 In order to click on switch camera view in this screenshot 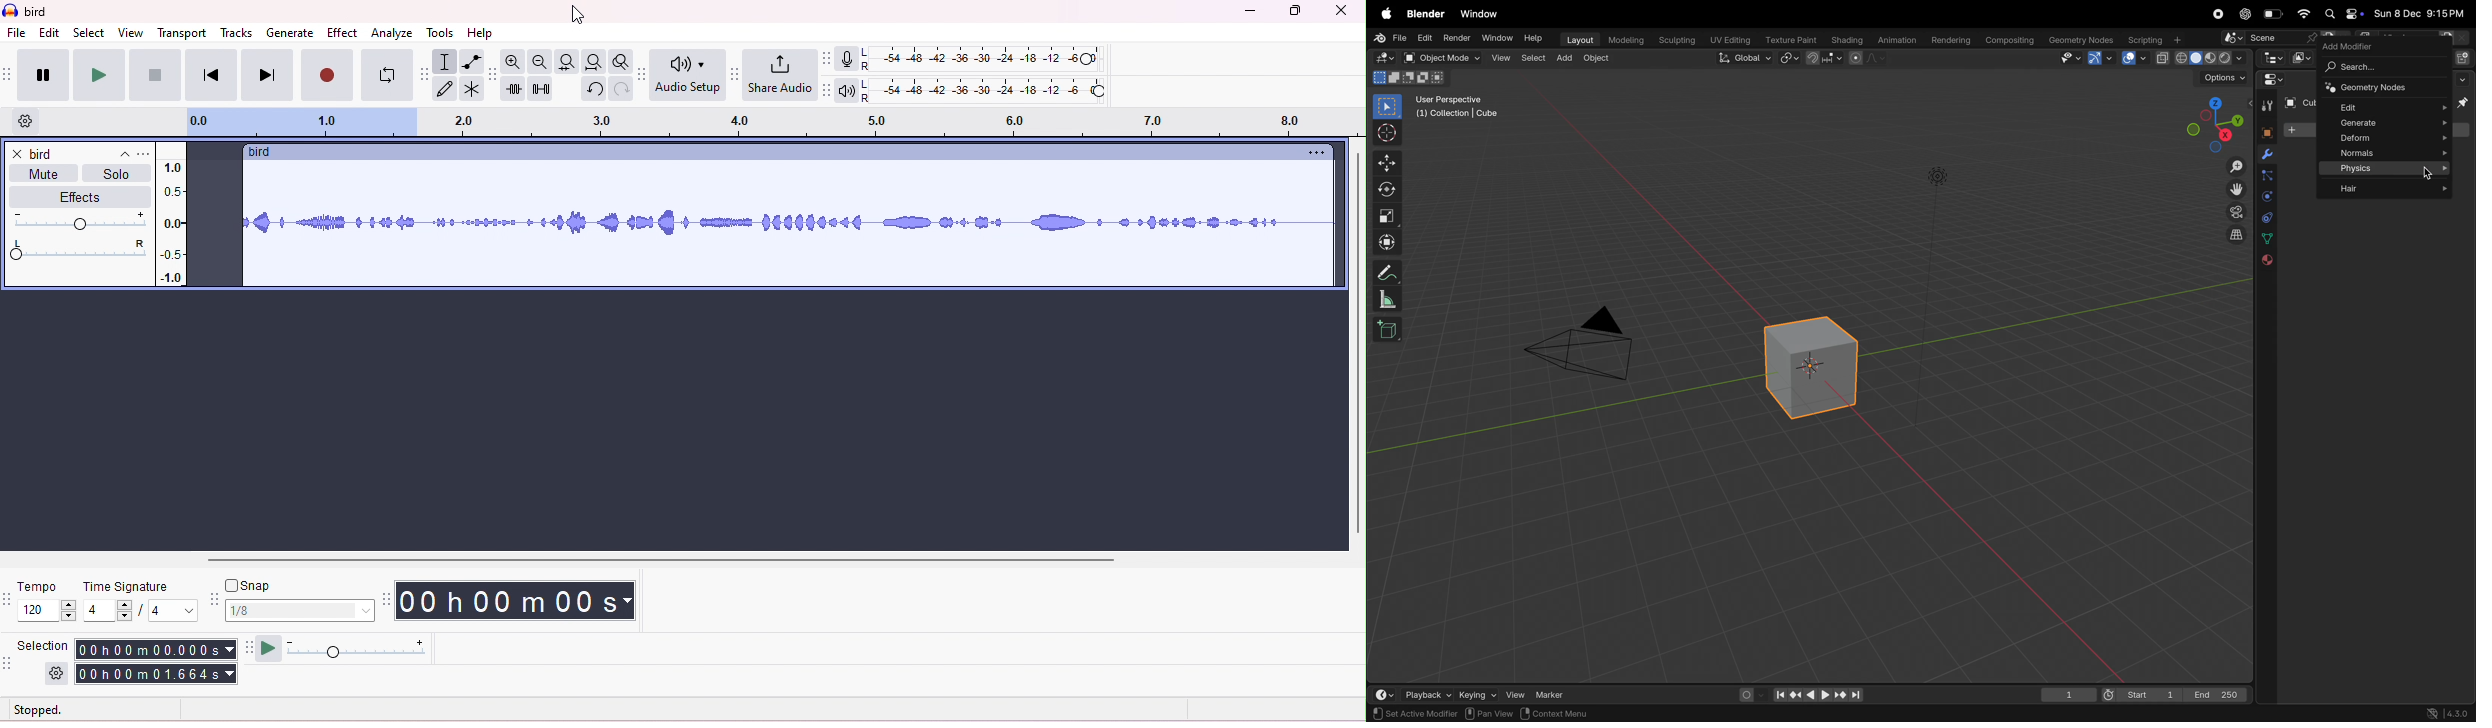, I will do `click(2233, 211)`.